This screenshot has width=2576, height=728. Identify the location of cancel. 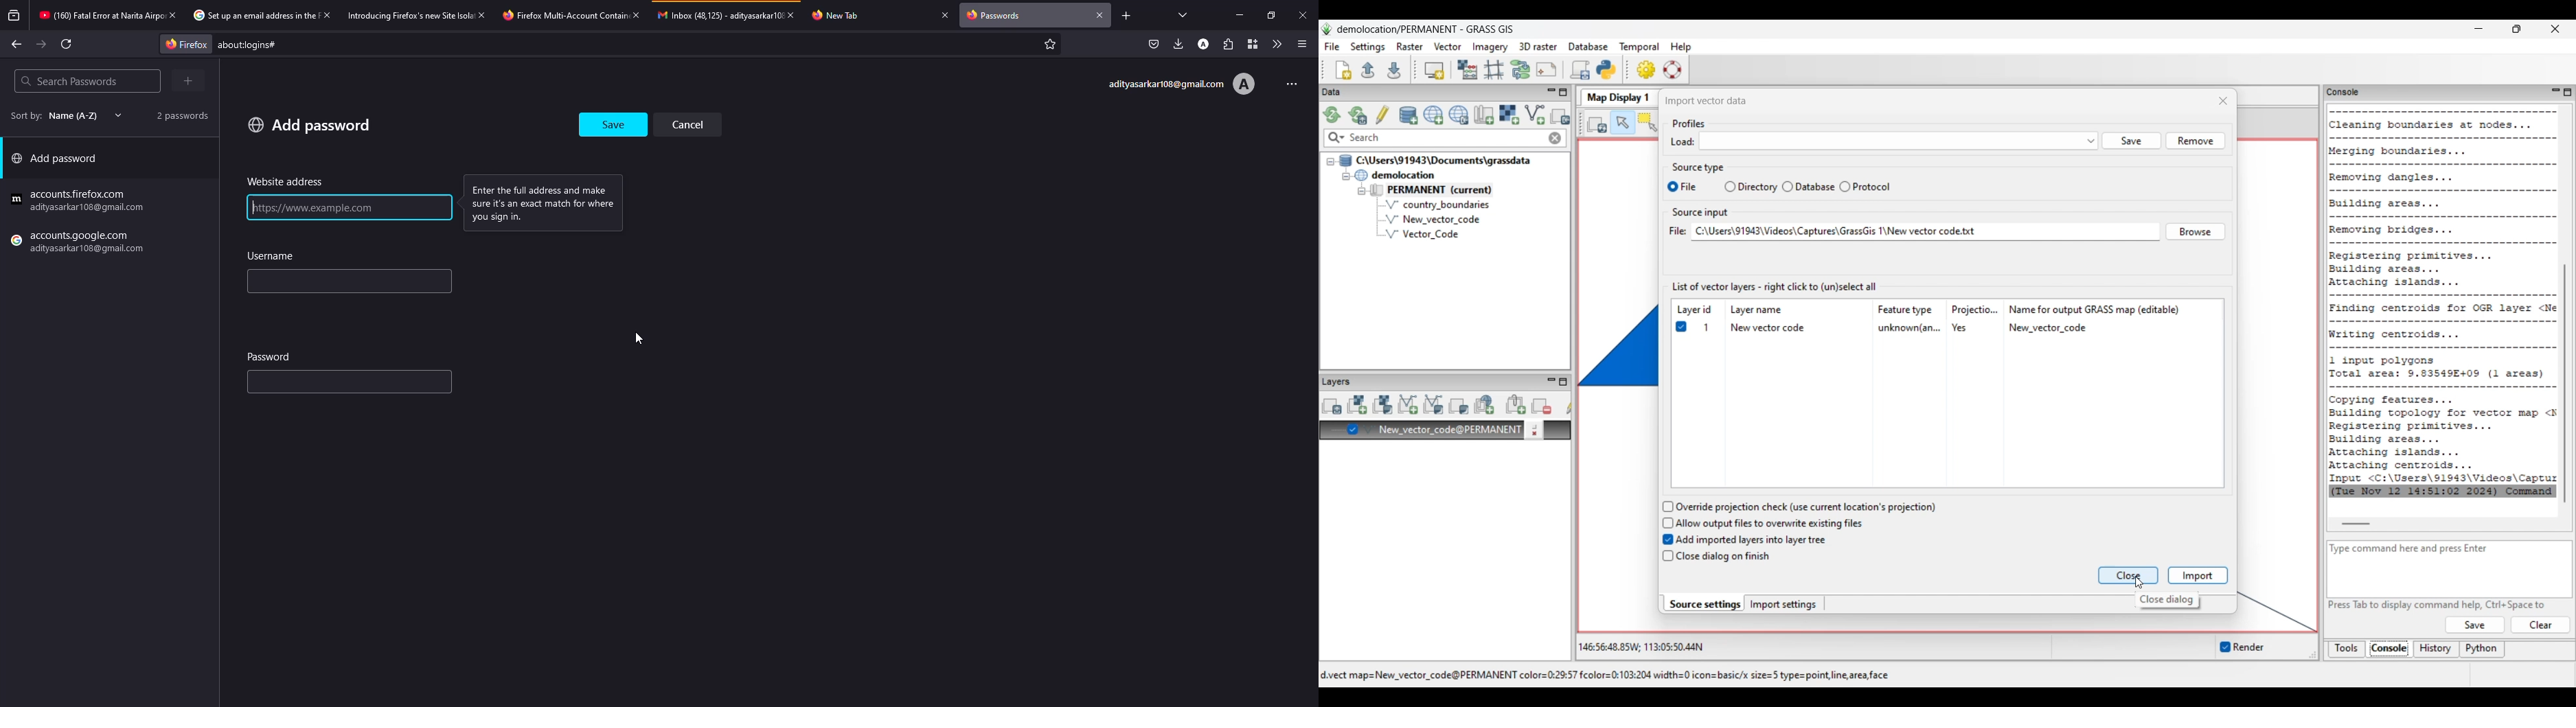
(693, 124).